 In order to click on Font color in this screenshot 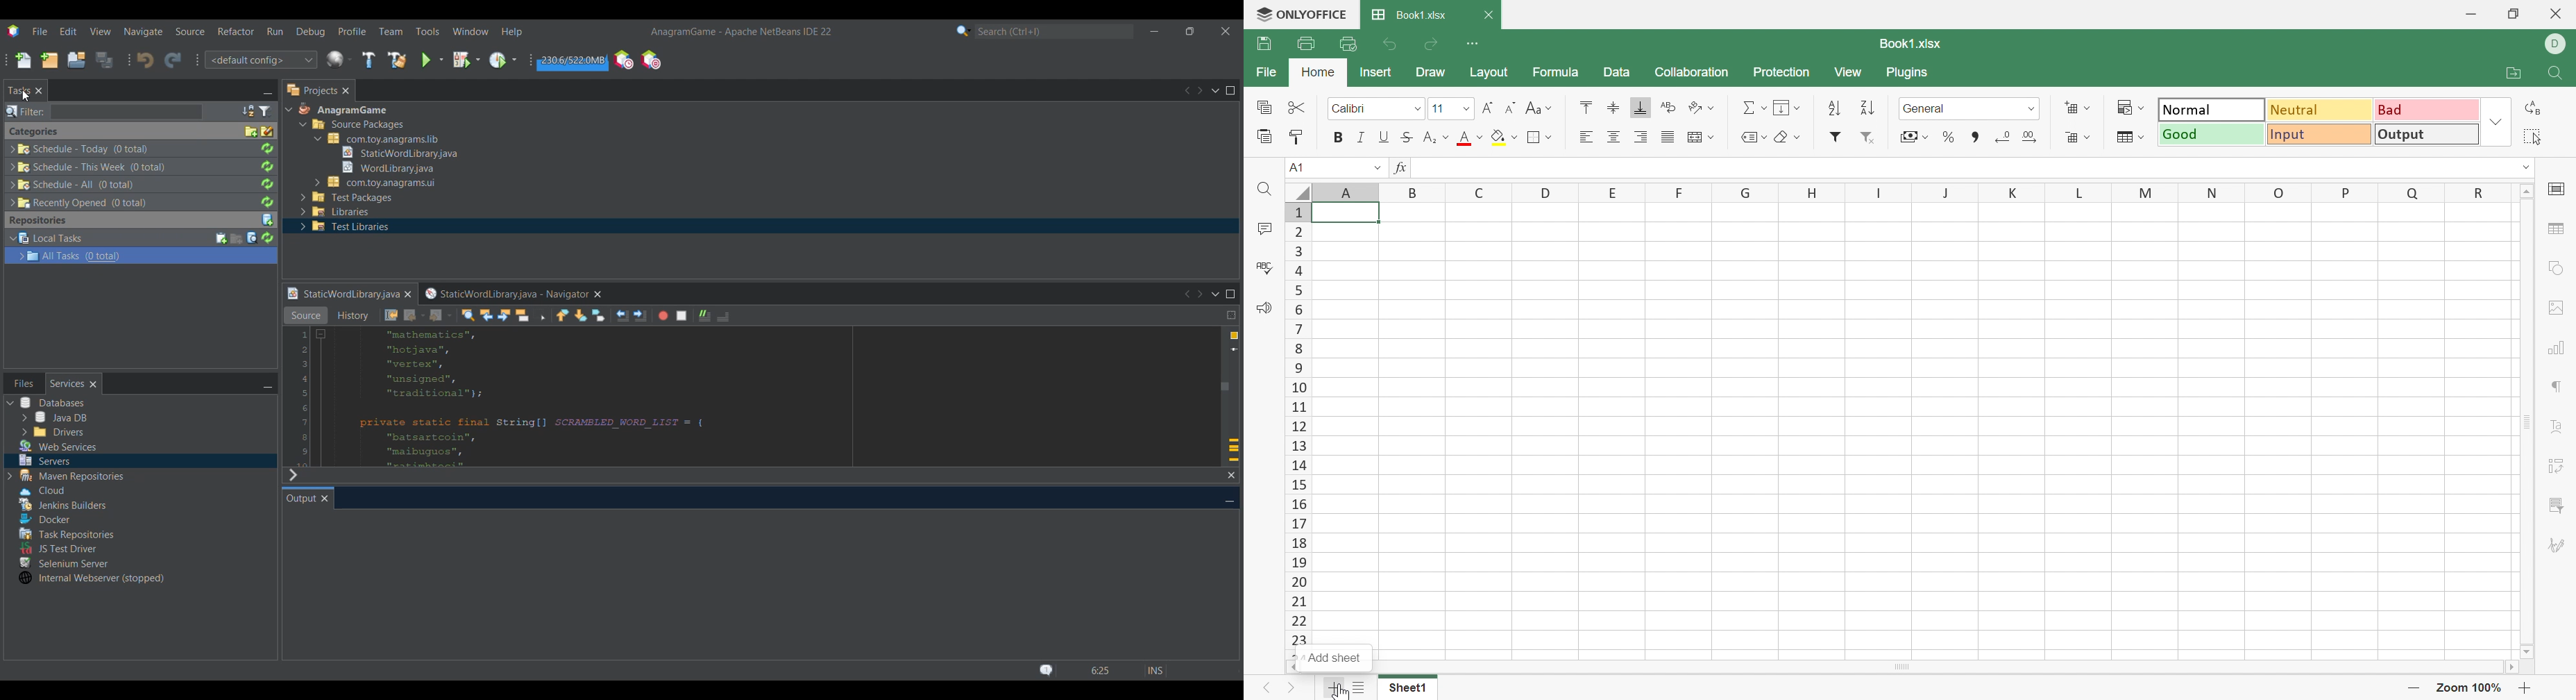, I will do `click(1463, 138)`.